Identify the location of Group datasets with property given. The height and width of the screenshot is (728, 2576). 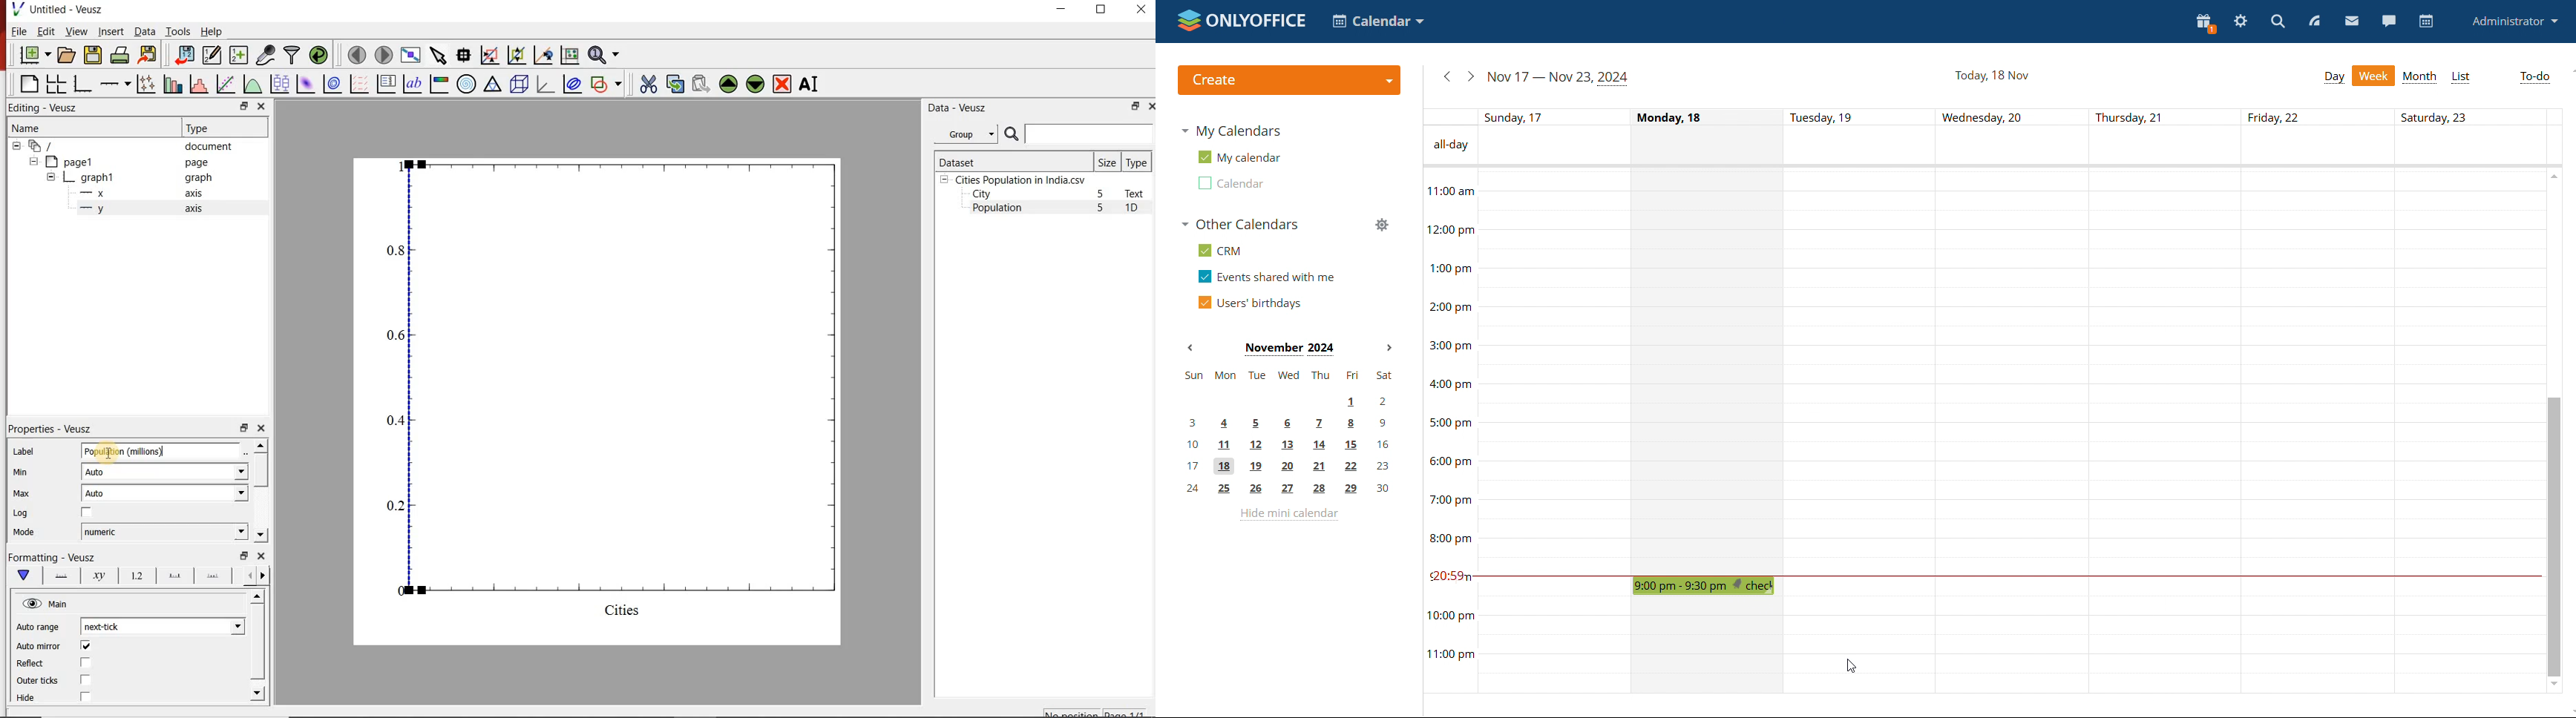
(965, 133).